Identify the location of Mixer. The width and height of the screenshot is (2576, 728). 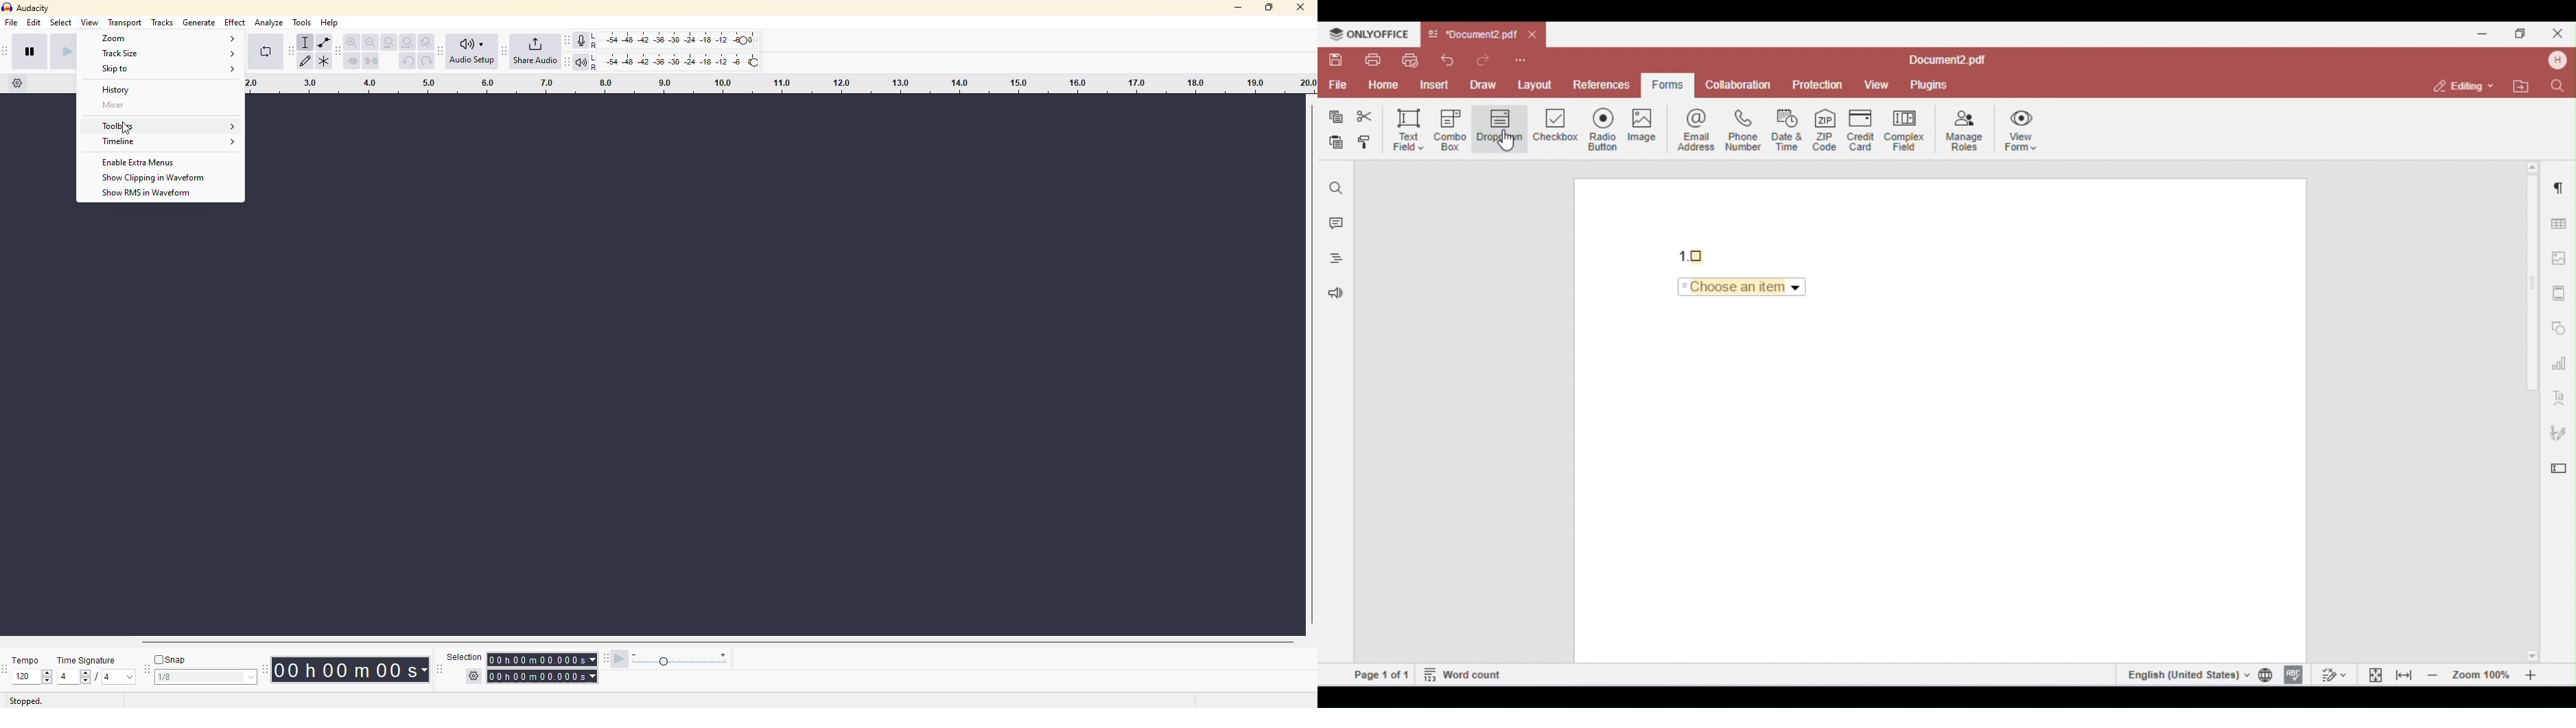
(145, 107).